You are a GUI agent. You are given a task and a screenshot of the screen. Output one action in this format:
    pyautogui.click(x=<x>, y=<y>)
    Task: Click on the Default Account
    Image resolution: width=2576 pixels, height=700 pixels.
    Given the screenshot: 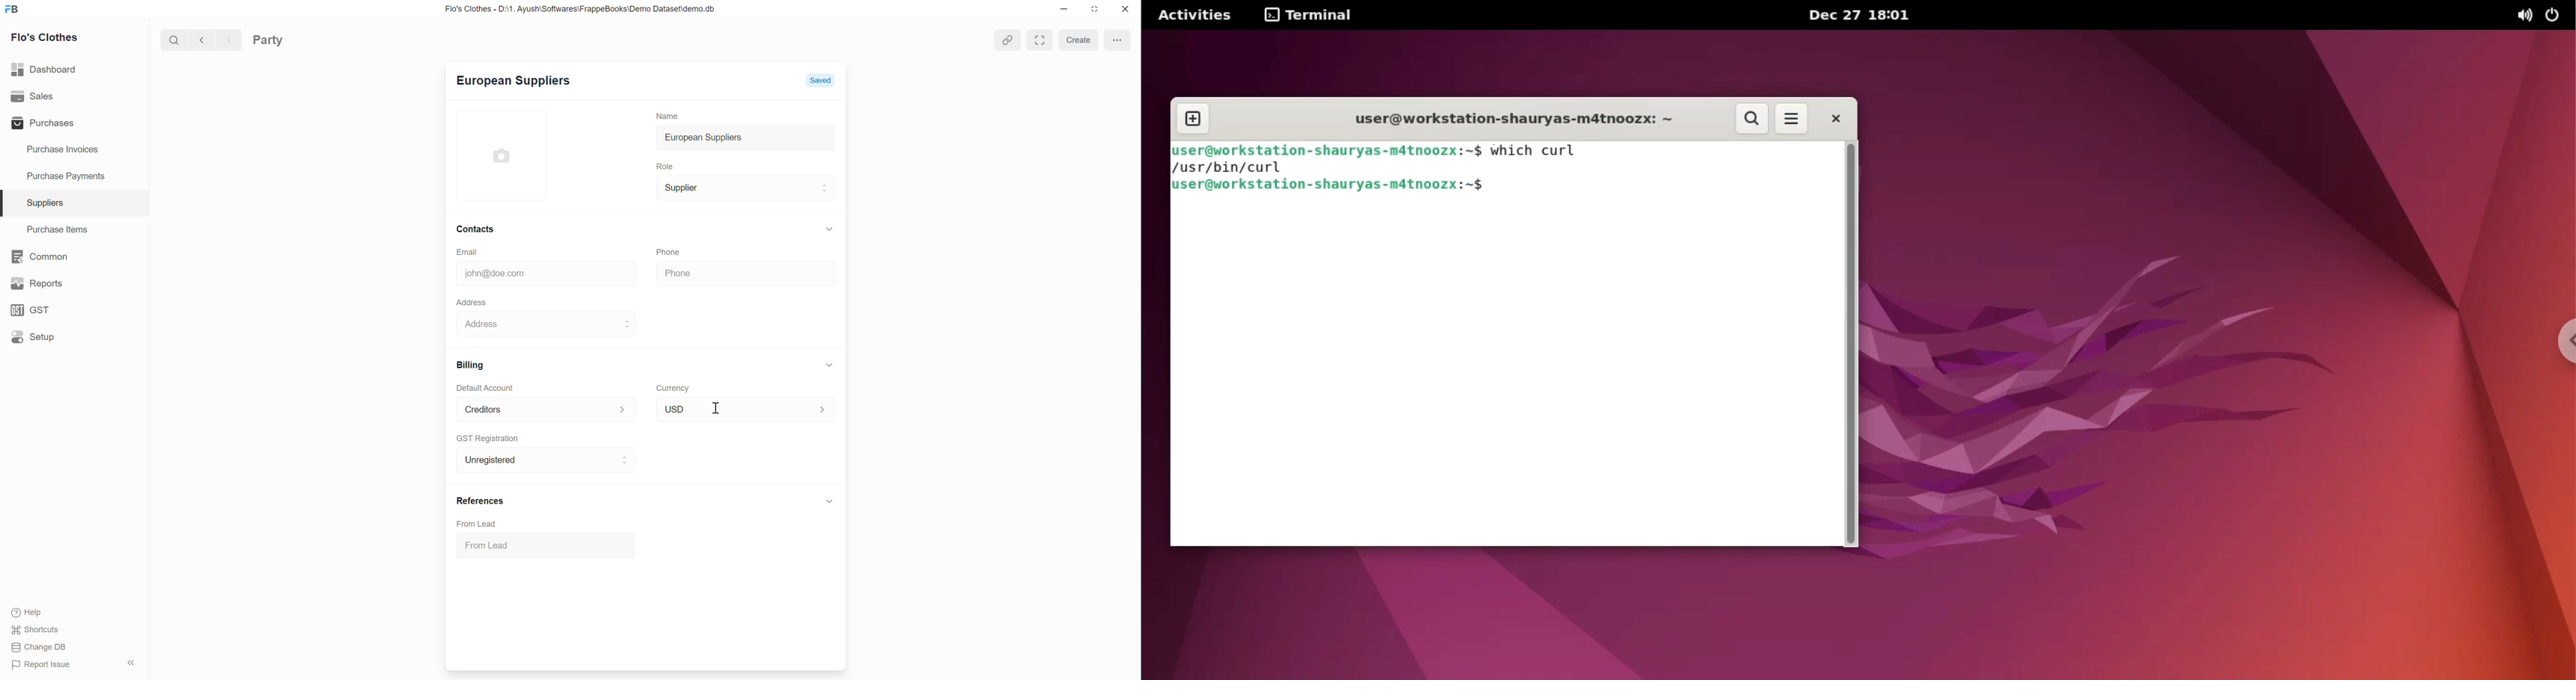 What is the action you would take?
    pyautogui.click(x=484, y=387)
    